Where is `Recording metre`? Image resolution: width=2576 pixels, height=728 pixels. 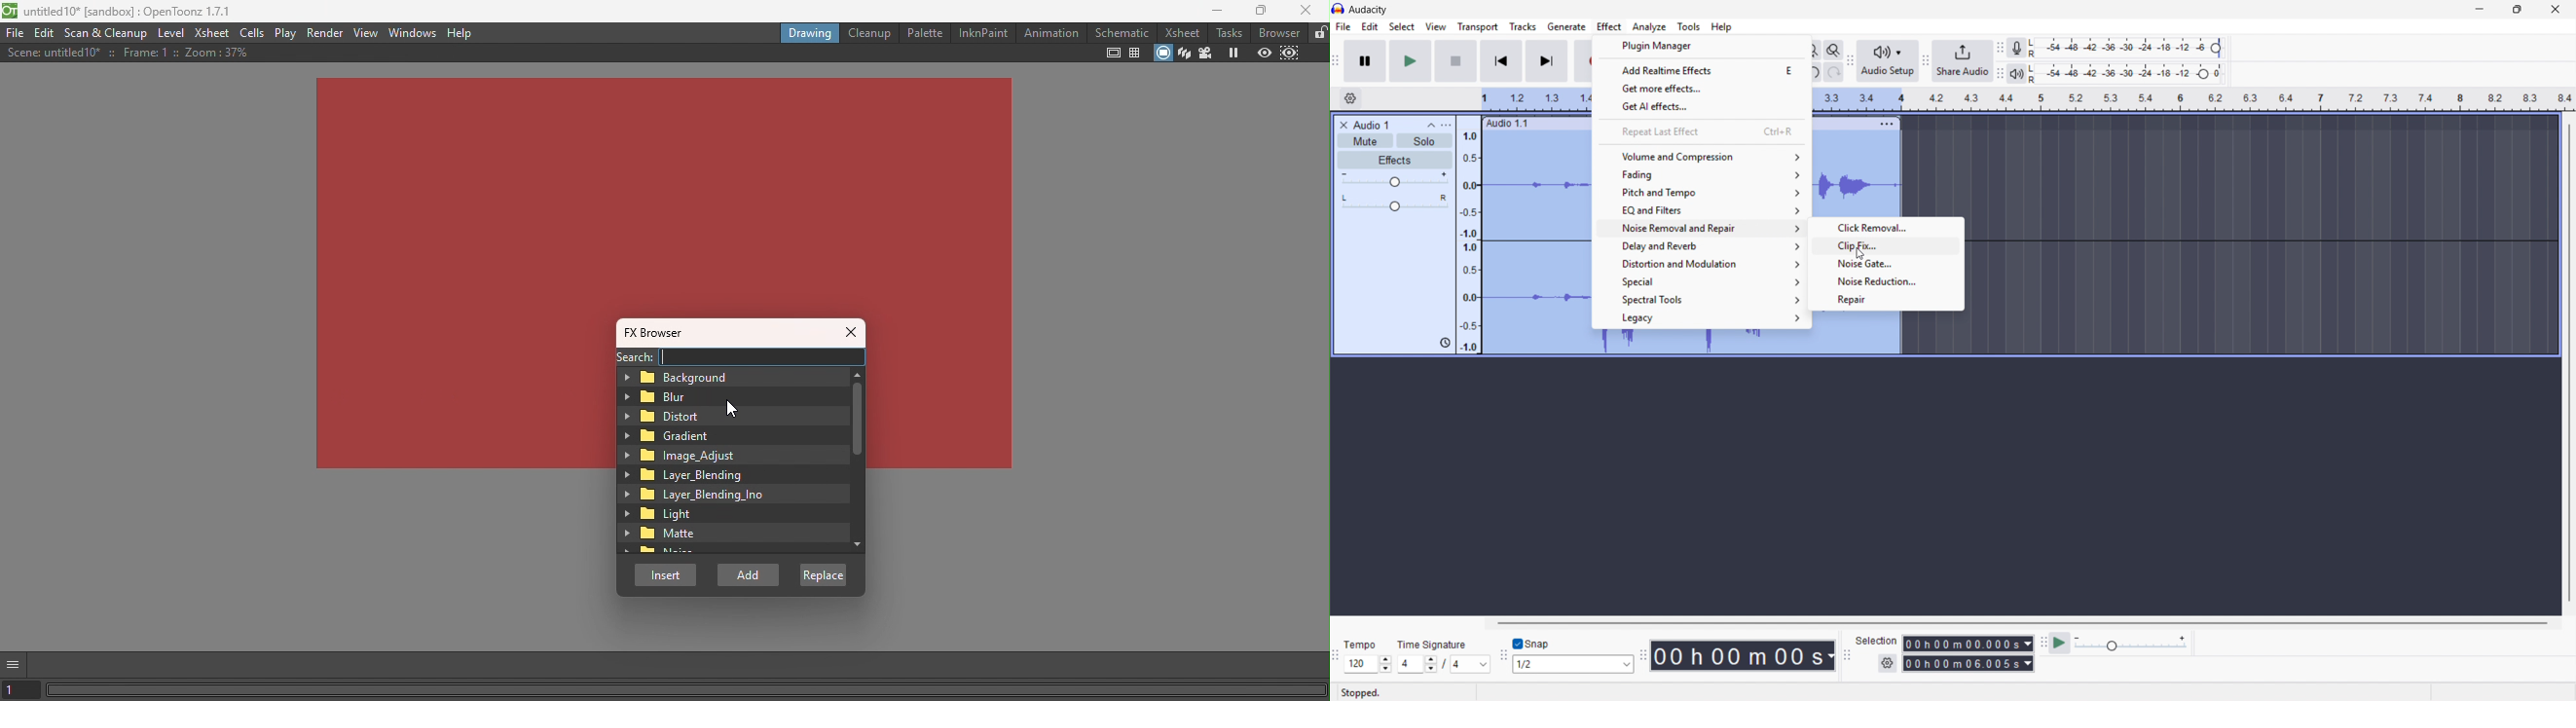 Recording metre is located at coordinates (2017, 48).